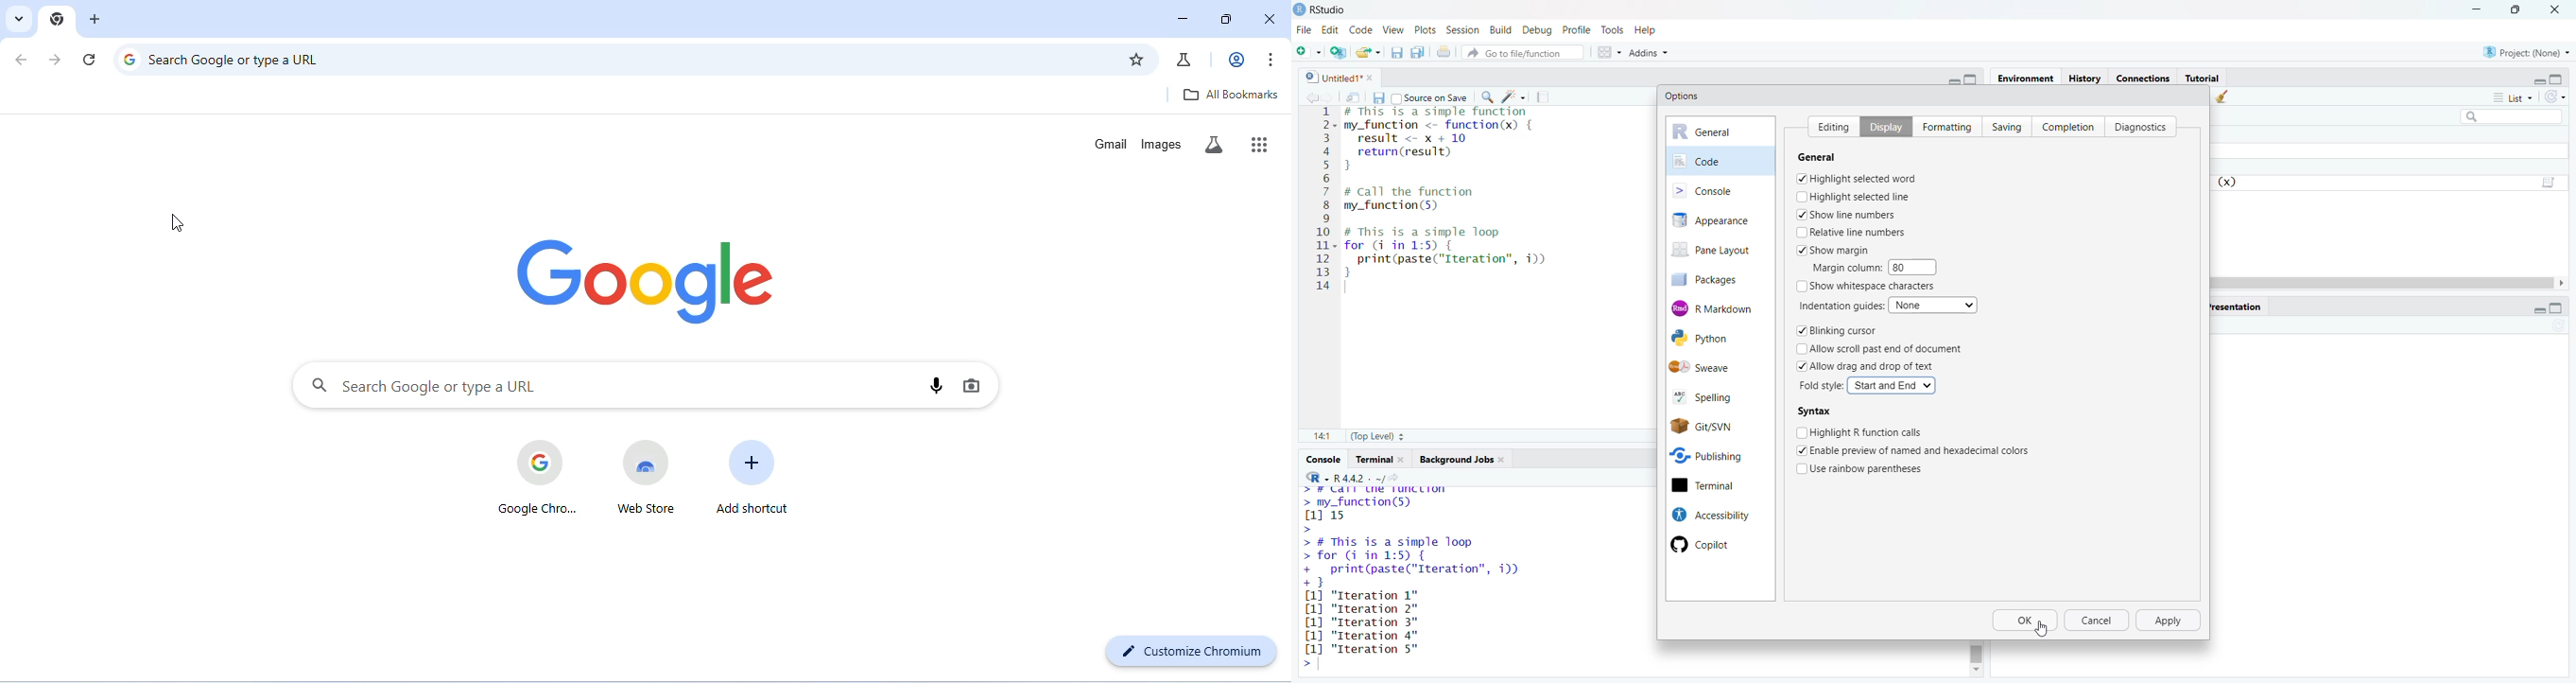  What do you see at coordinates (1405, 459) in the screenshot?
I see `close ` at bounding box center [1405, 459].